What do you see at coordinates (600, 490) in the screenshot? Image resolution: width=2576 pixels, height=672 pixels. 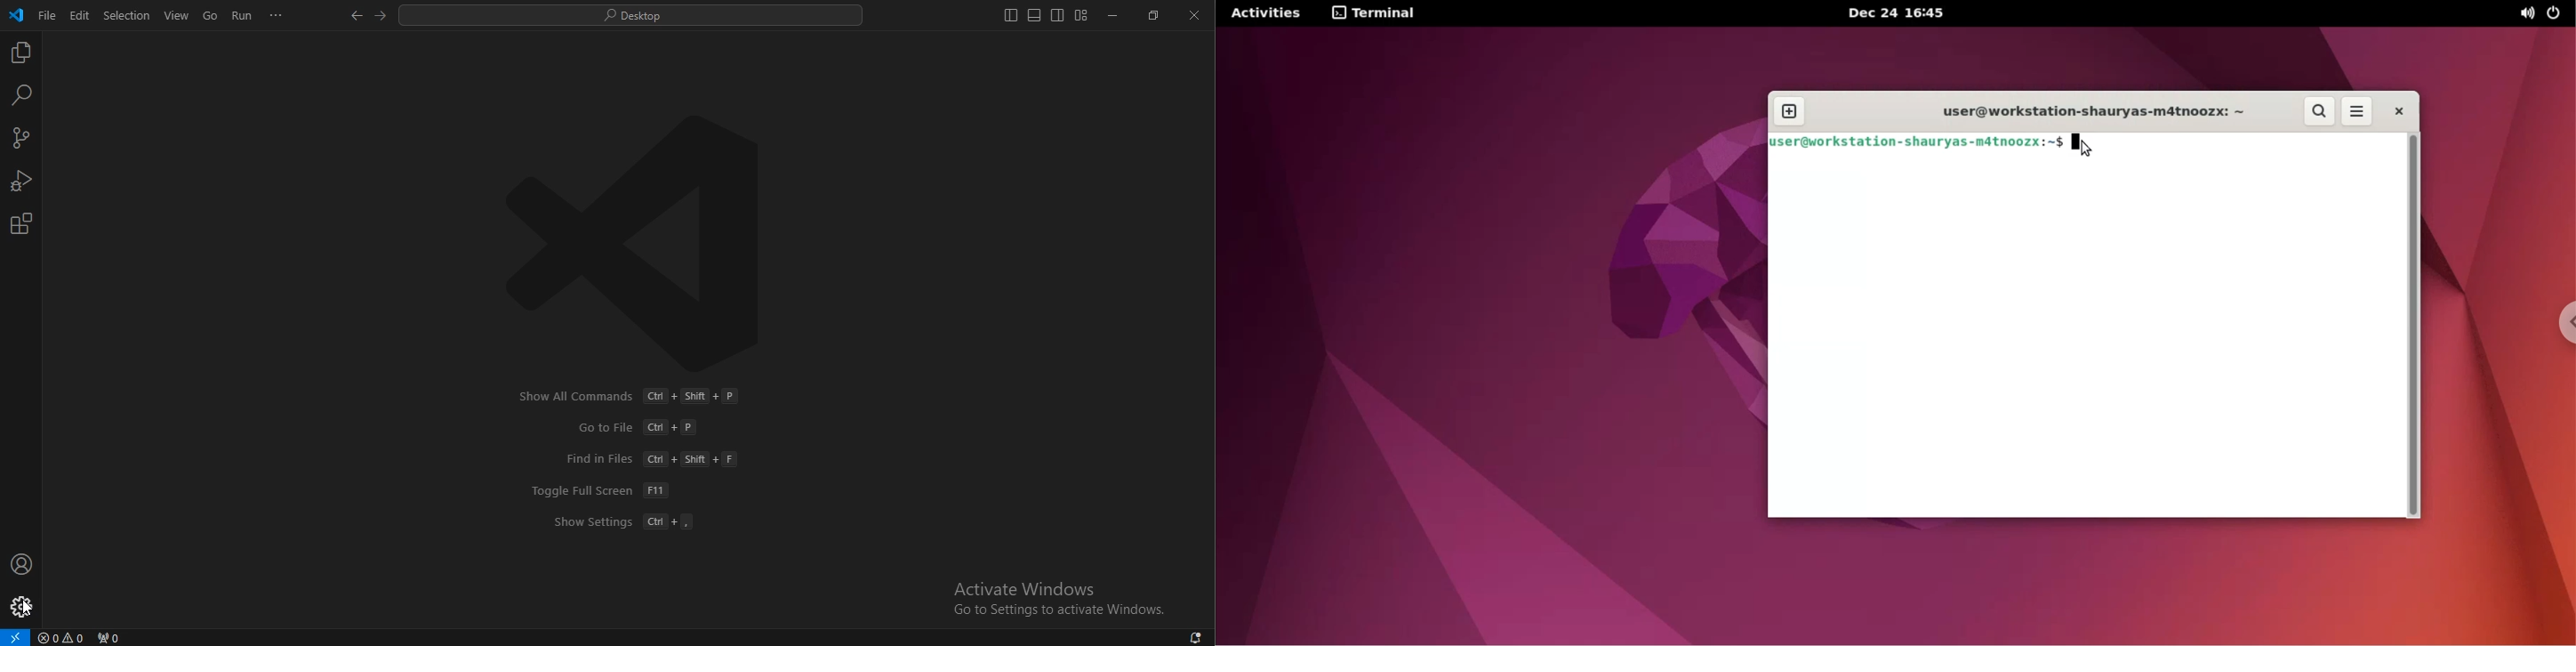 I see `text` at bounding box center [600, 490].